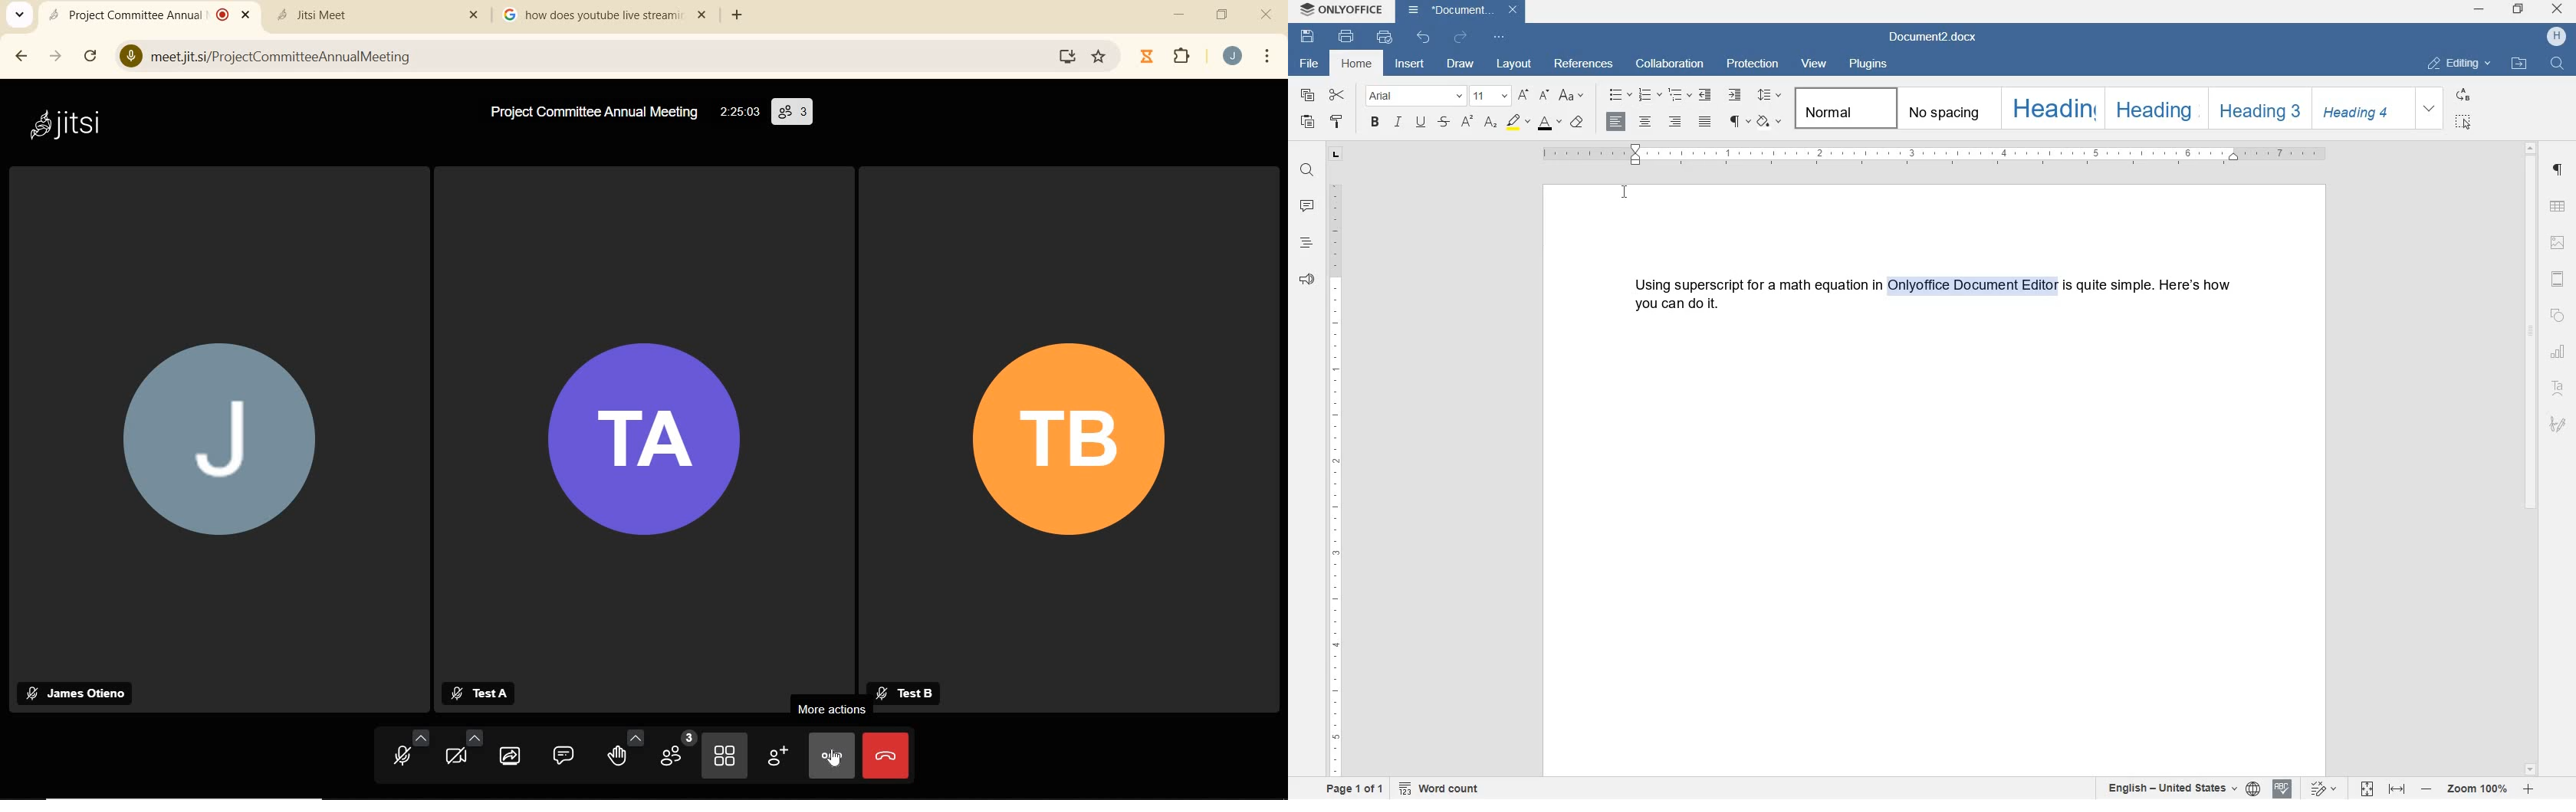  What do you see at coordinates (1584, 65) in the screenshot?
I see `references` at bounding box center [1584, 65].